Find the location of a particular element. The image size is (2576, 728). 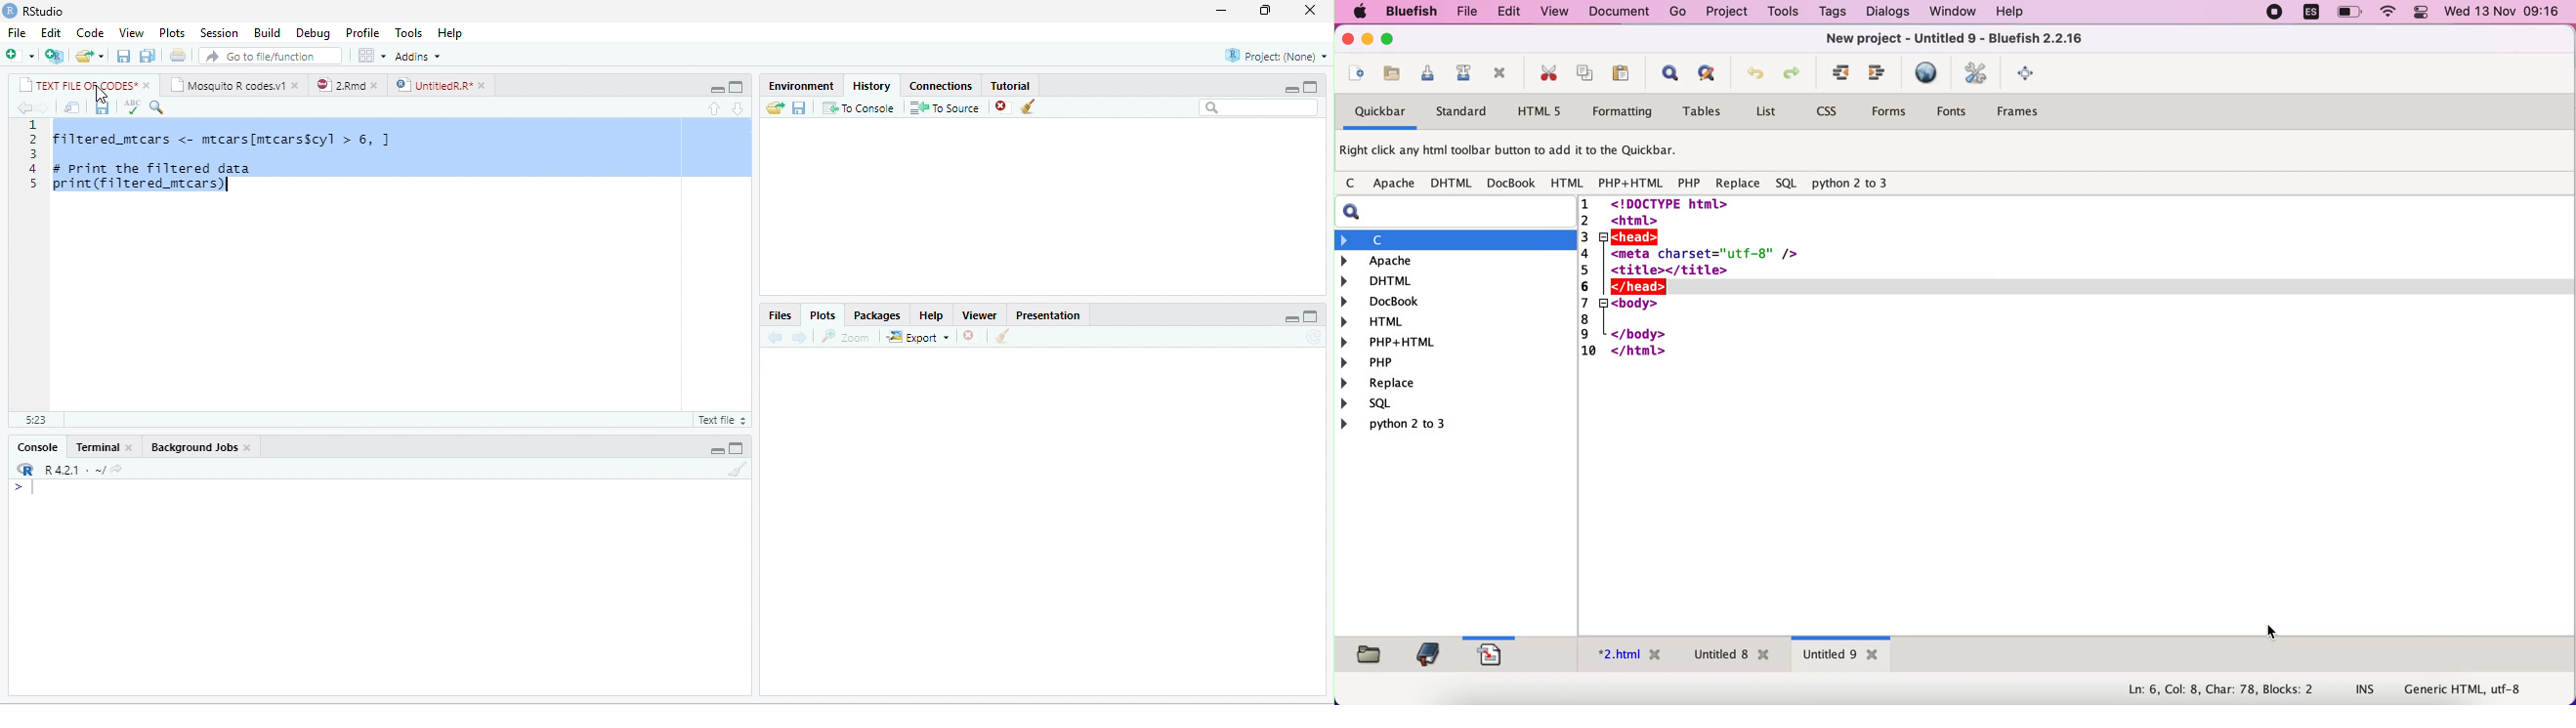

minimize is located at coordinates (717, 450).